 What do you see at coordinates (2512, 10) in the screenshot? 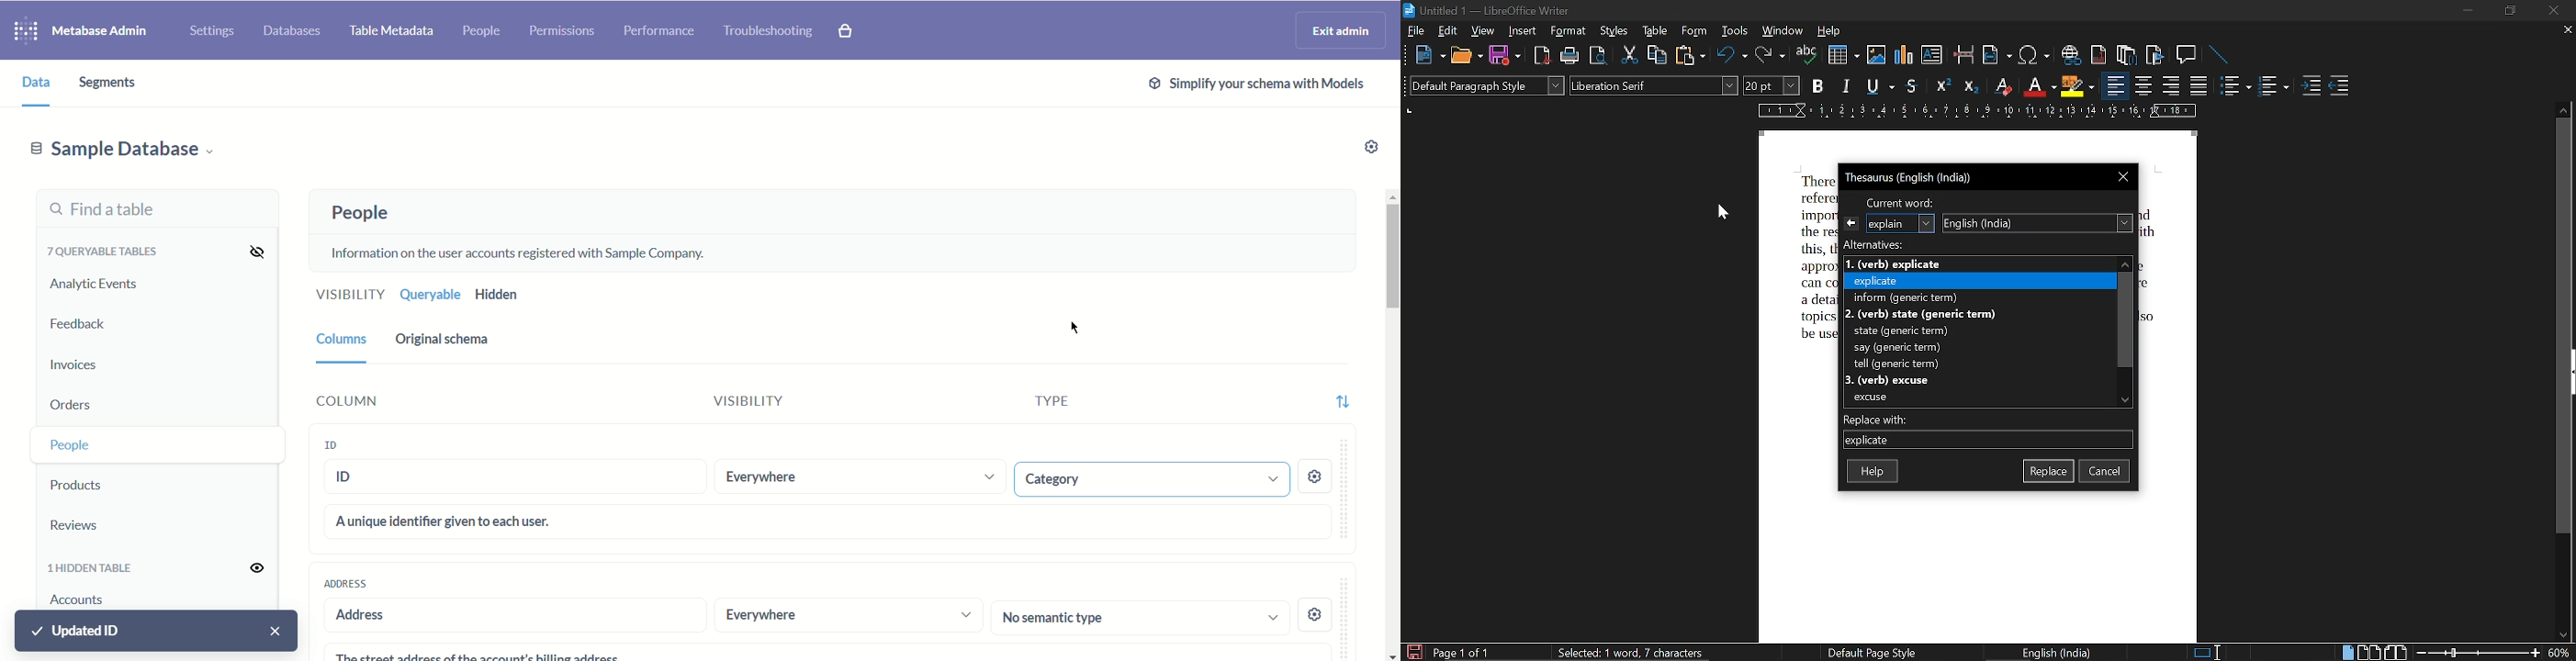
I see `restore down` at bounding box center [2512, 10].